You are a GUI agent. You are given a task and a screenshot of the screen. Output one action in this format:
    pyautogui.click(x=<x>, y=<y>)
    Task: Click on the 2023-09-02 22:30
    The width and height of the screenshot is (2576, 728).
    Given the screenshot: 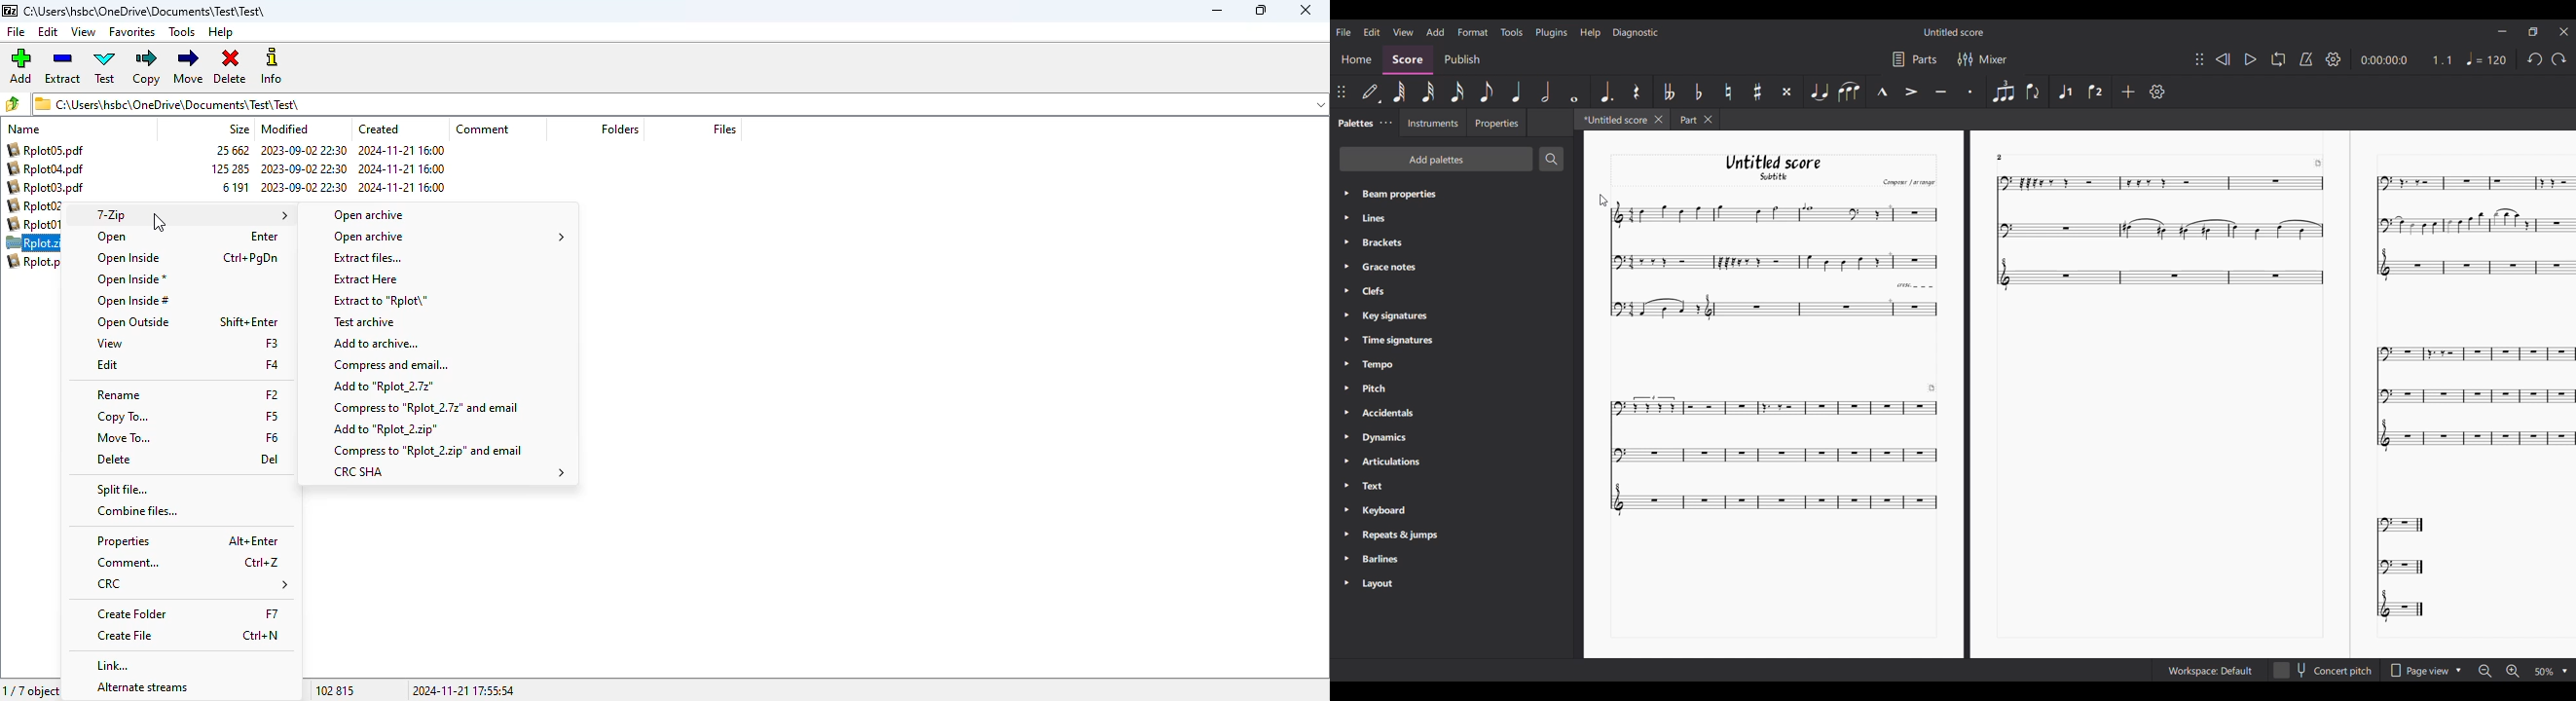 What is the action you would take?
    pyautogui.click(x=304, y=188)
    